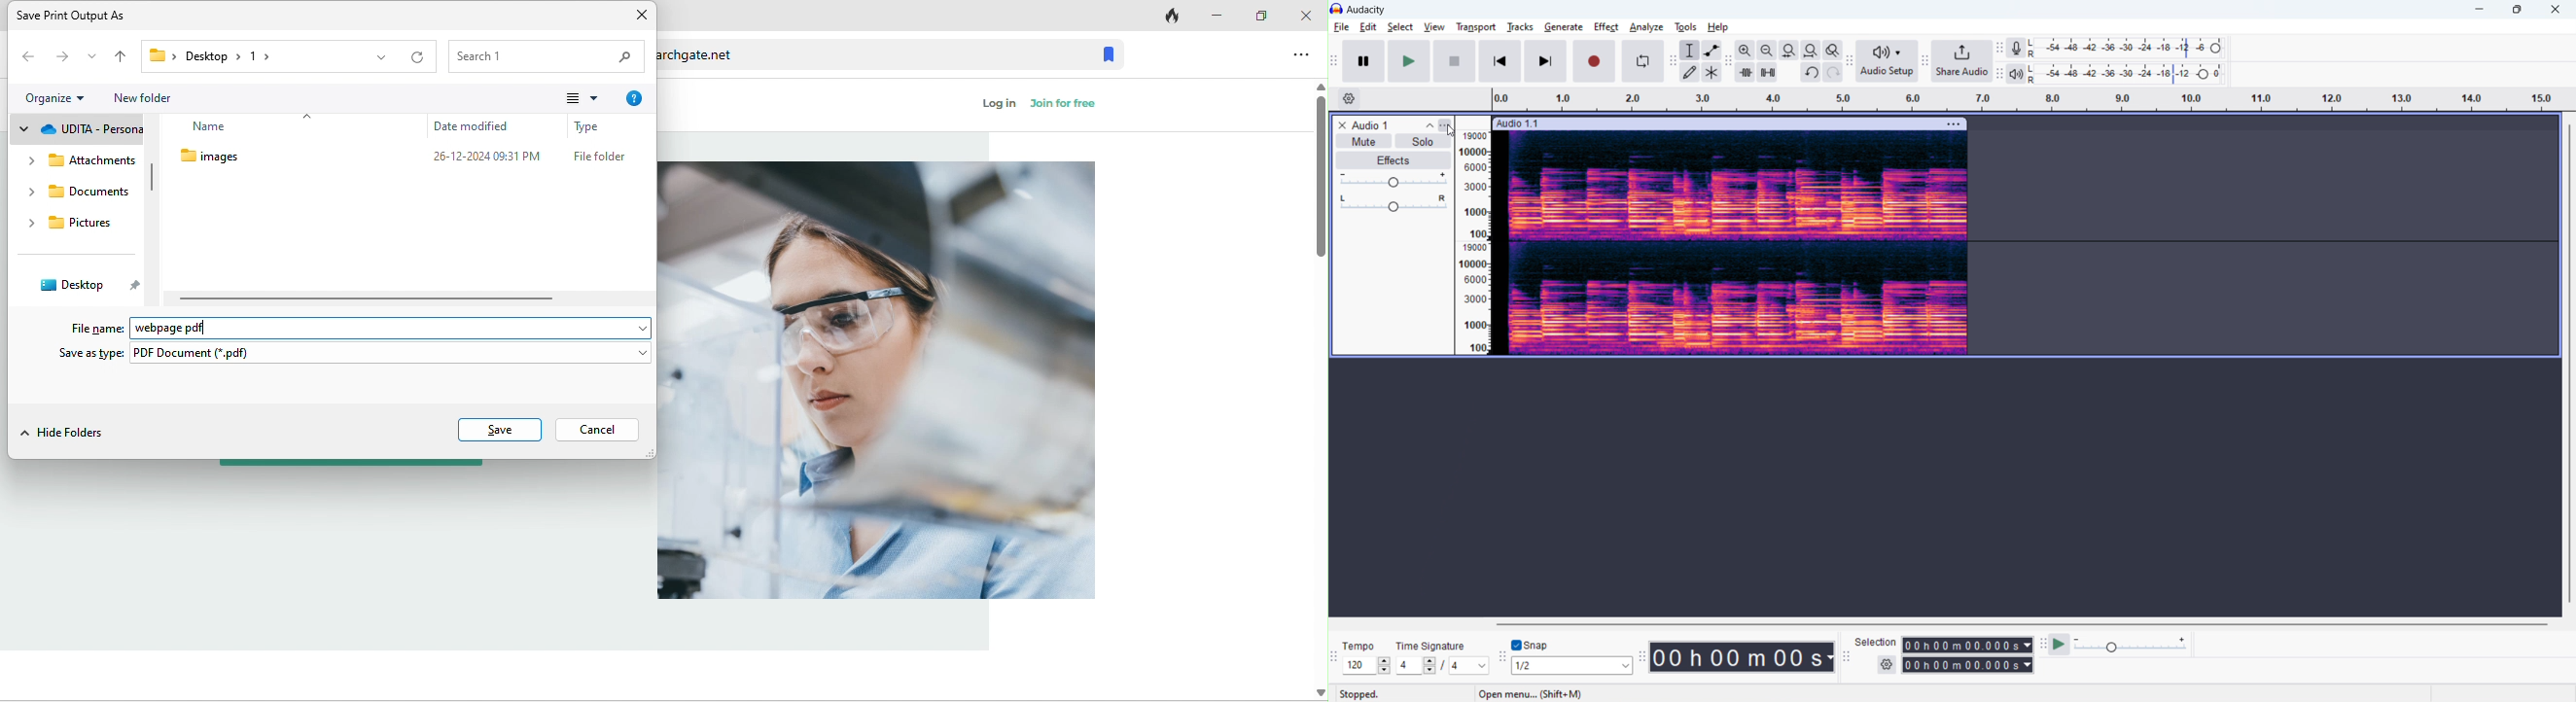 Image resolution: width=2576 pixels, height=728 pixels. Describe the element at coordinates (1999, 48) in the screenshot. I see `recording meter toolbar` at that location.